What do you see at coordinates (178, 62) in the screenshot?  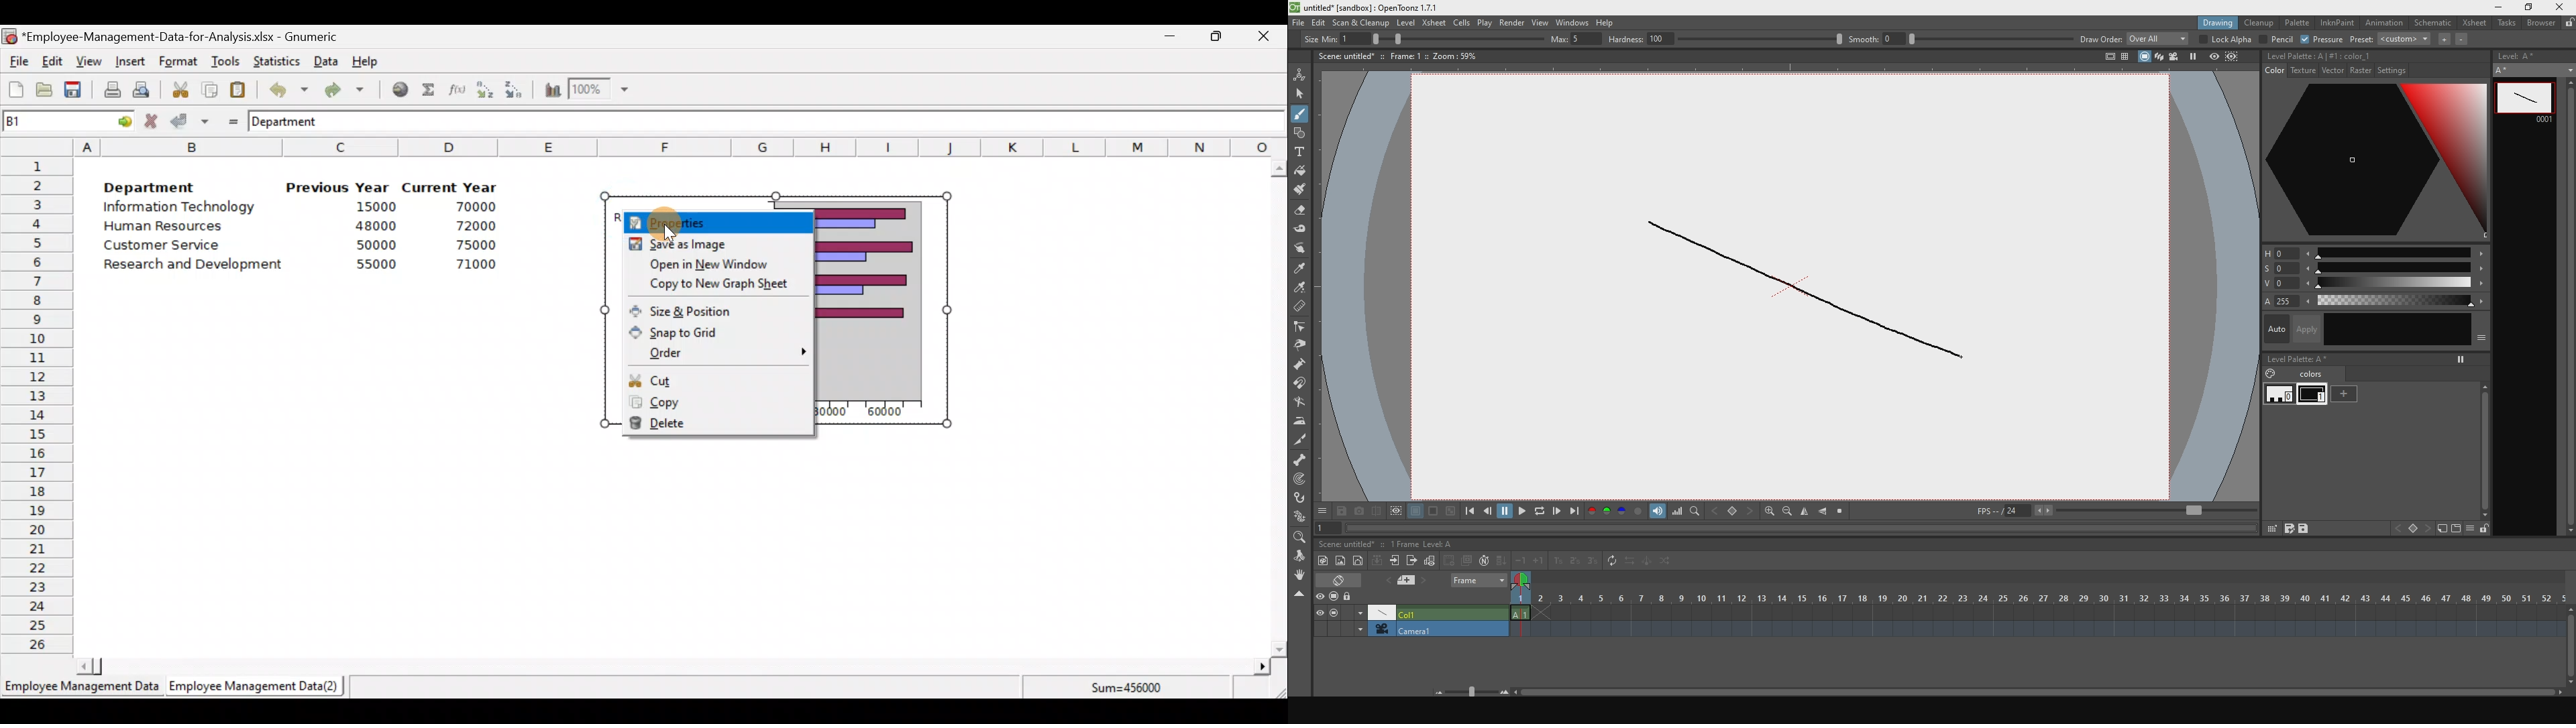 I see `Format` at bounding box center [178, 62].